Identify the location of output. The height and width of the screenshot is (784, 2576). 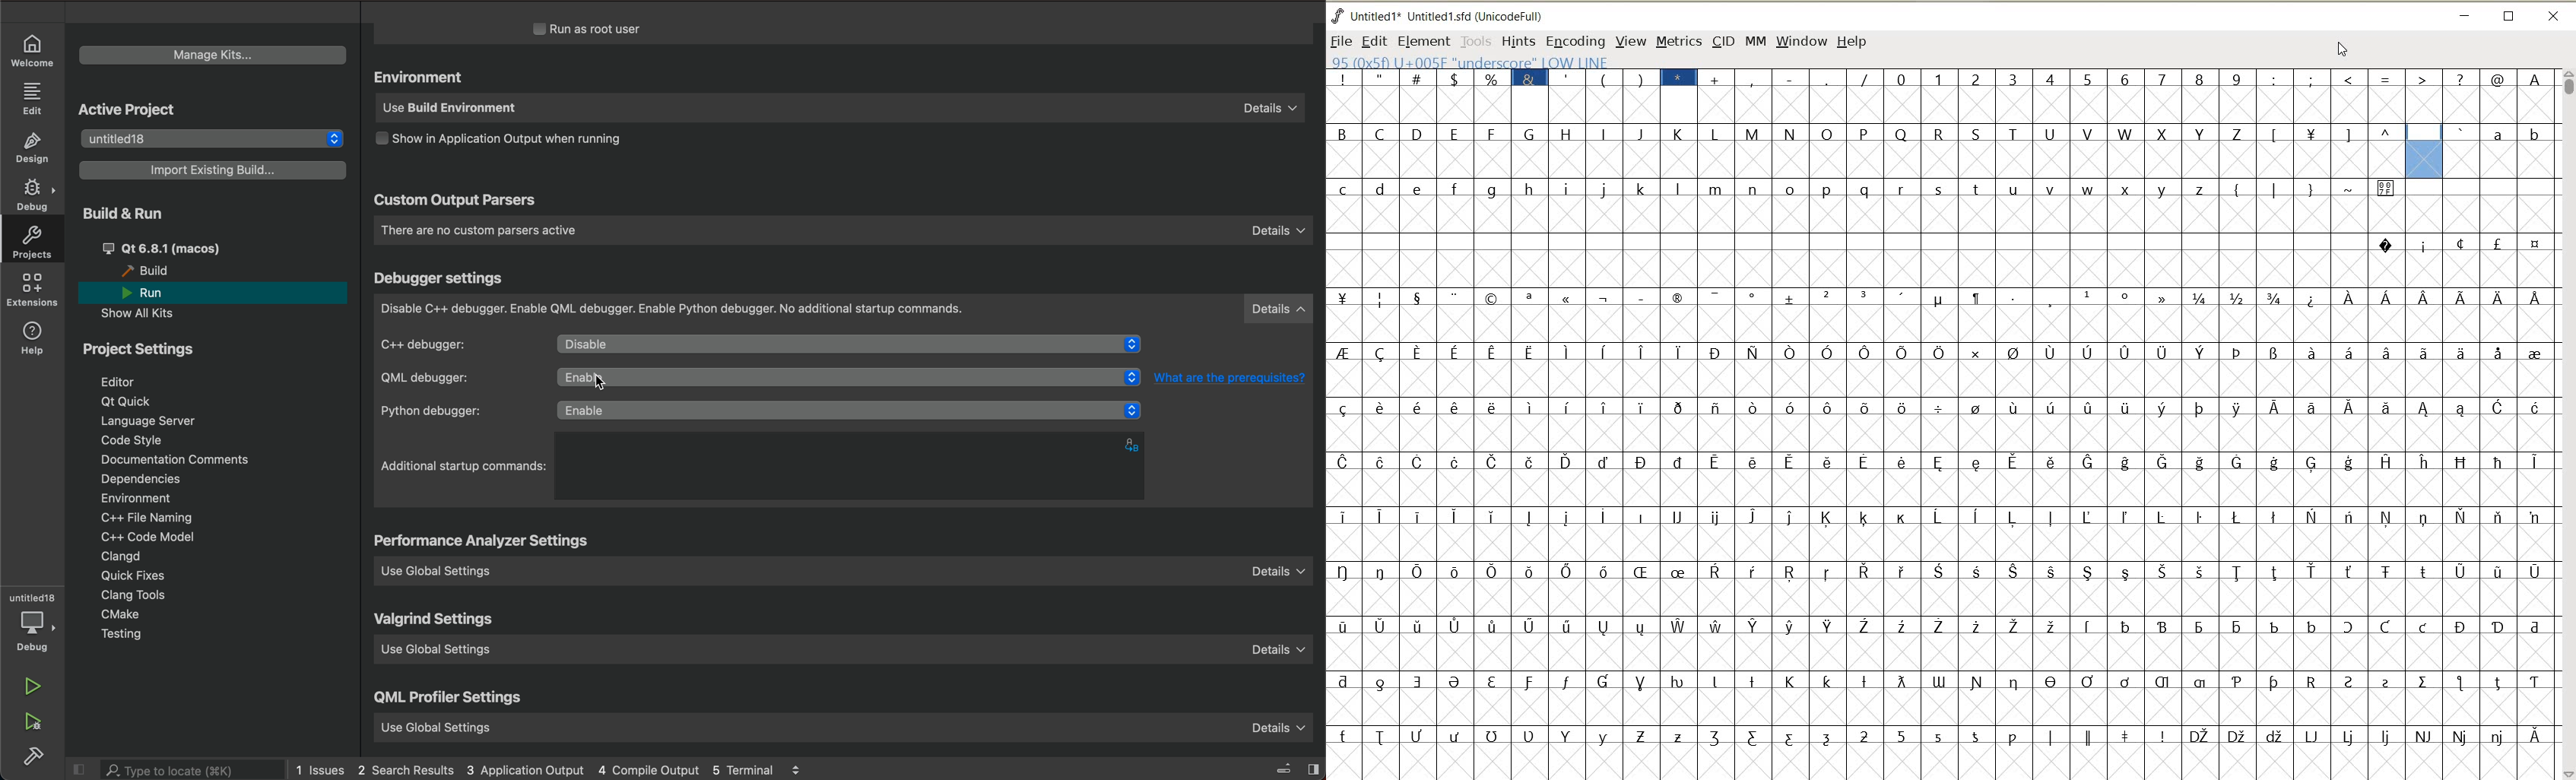
(517, 141).